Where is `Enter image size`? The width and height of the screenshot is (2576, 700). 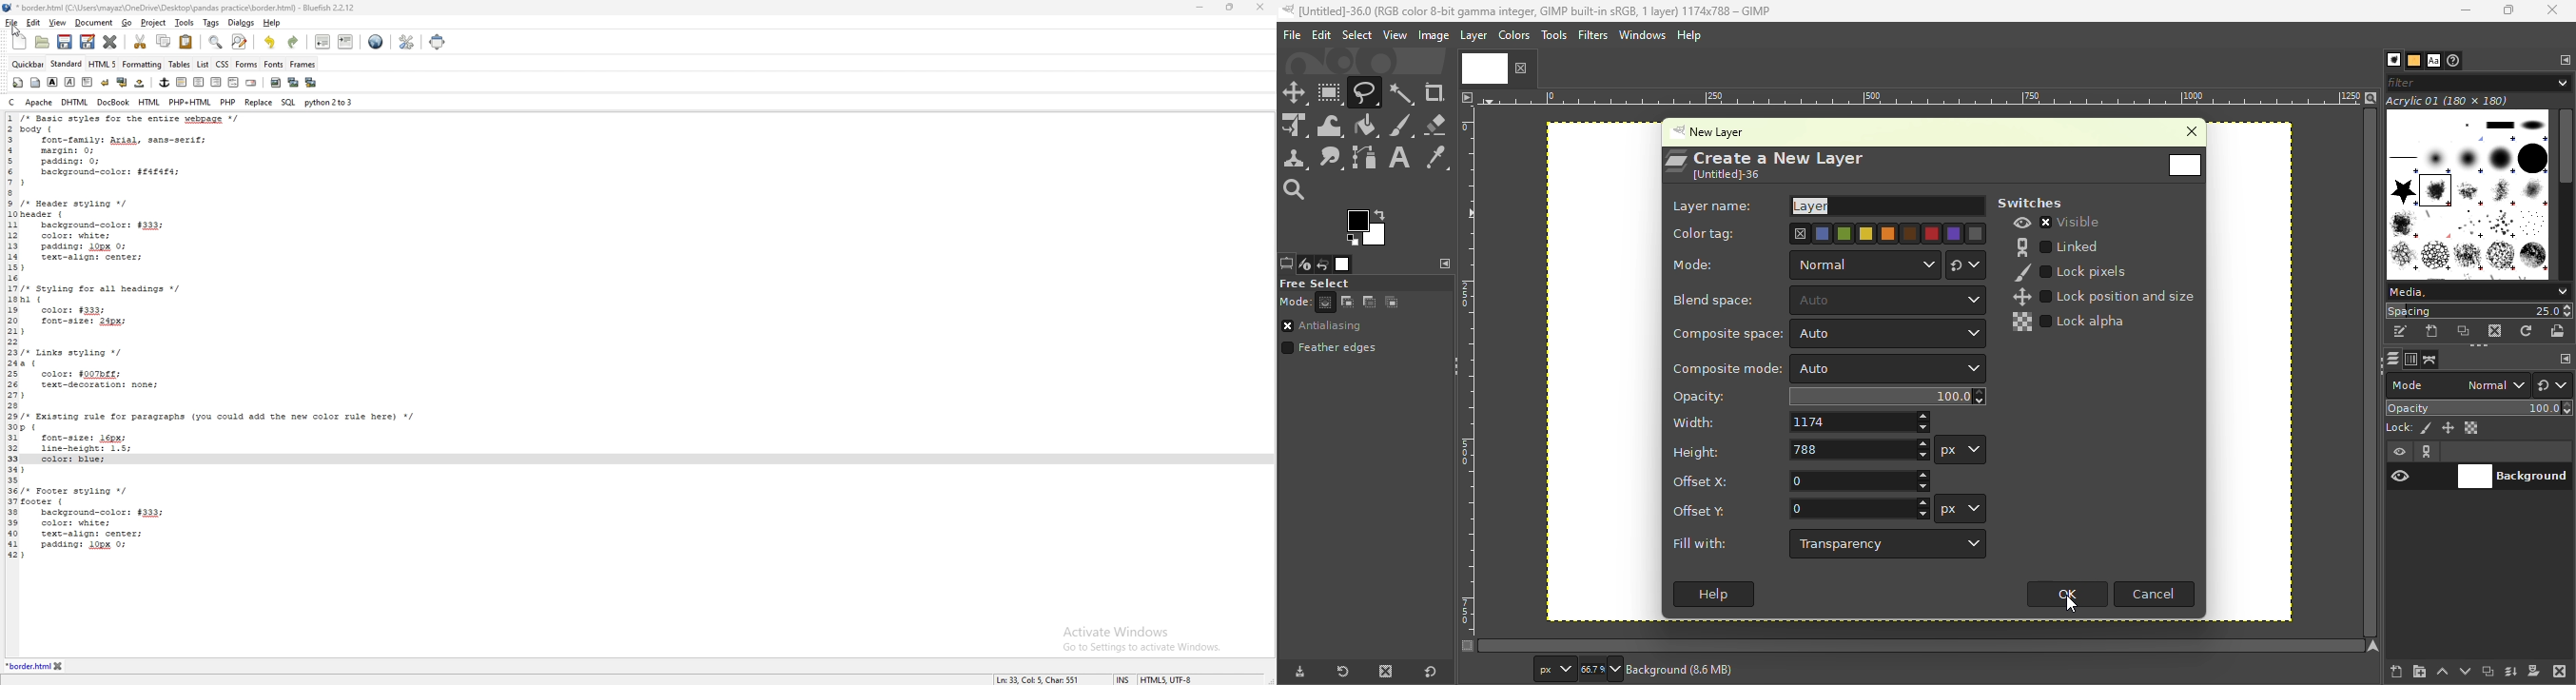
Enter image size is located at coordinates (1602, 669).